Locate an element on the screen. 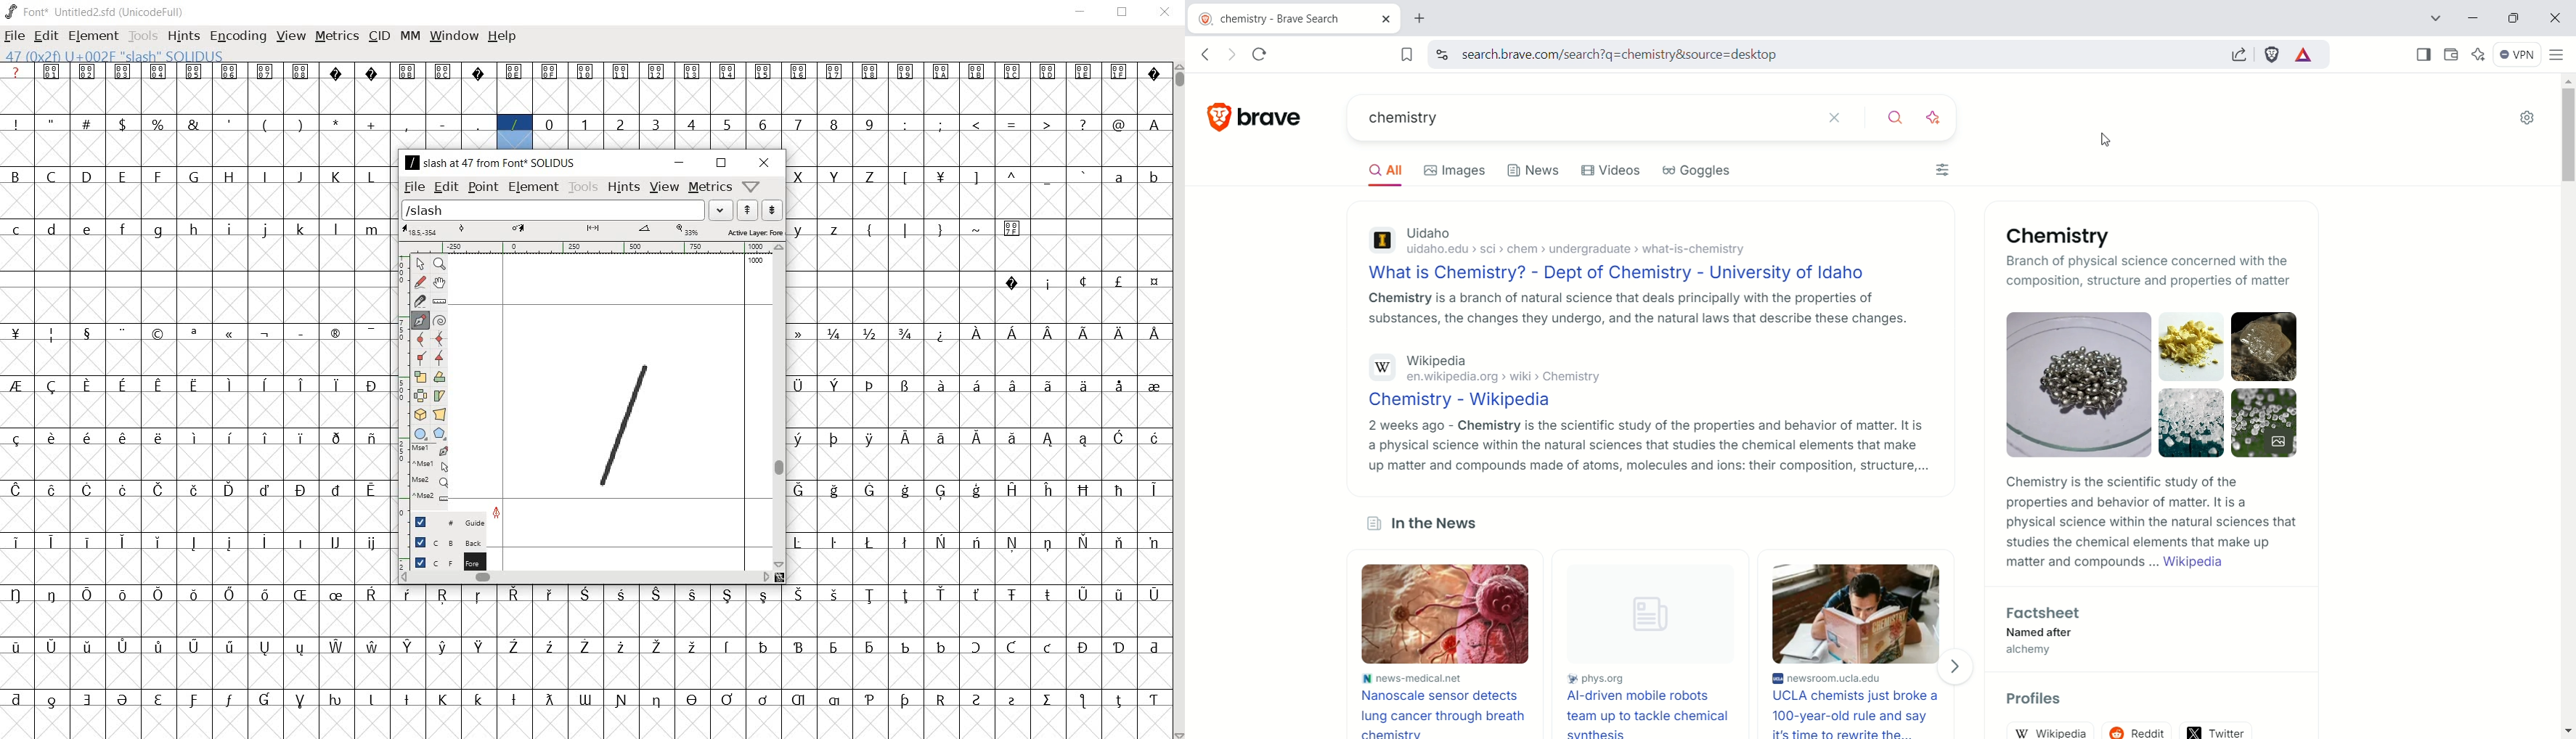 The image size is (2576, 756). perform a perspective transformation on the selection is located at coordinates (439, 415).